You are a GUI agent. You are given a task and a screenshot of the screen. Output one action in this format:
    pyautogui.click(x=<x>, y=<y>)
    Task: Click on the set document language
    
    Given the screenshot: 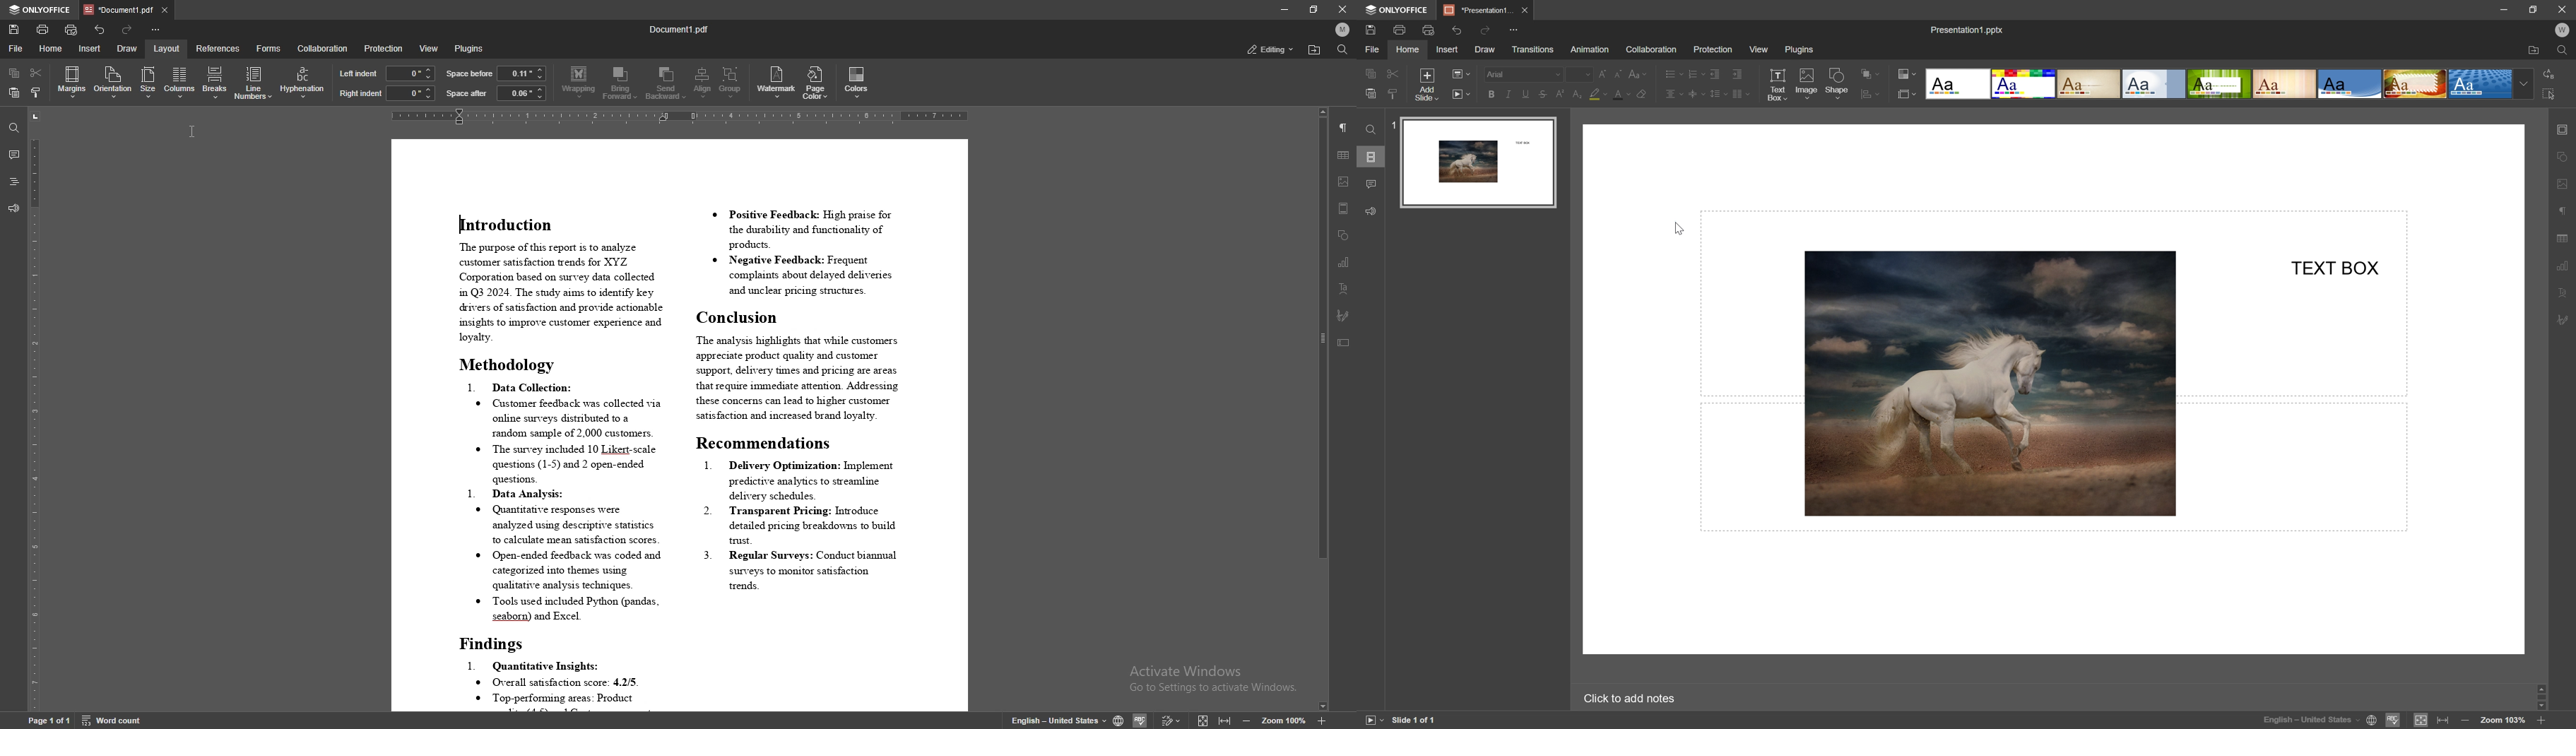 What is the action you would take?
    pyautogui.click(x=2321, y=719)
    